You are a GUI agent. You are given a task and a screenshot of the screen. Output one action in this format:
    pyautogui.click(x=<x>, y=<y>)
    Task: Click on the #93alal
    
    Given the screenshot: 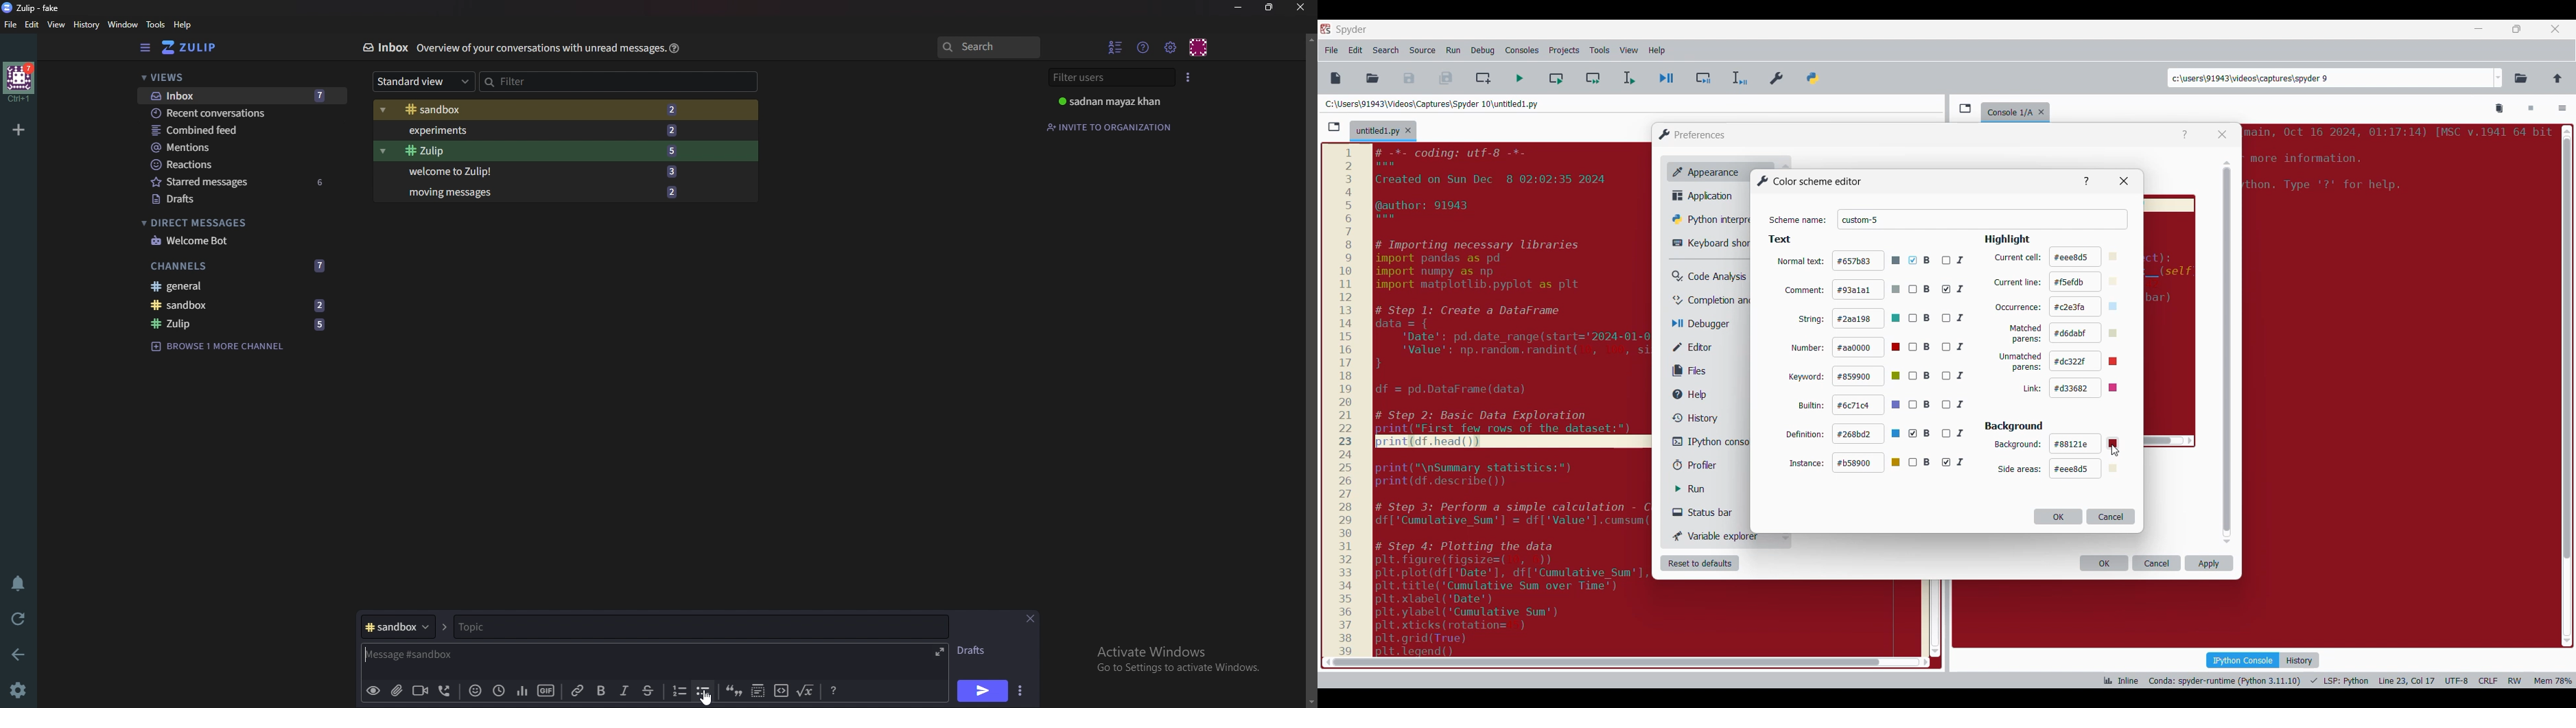 What is the action you would take?
    pyautogui.click(x=1866, y=288)
    